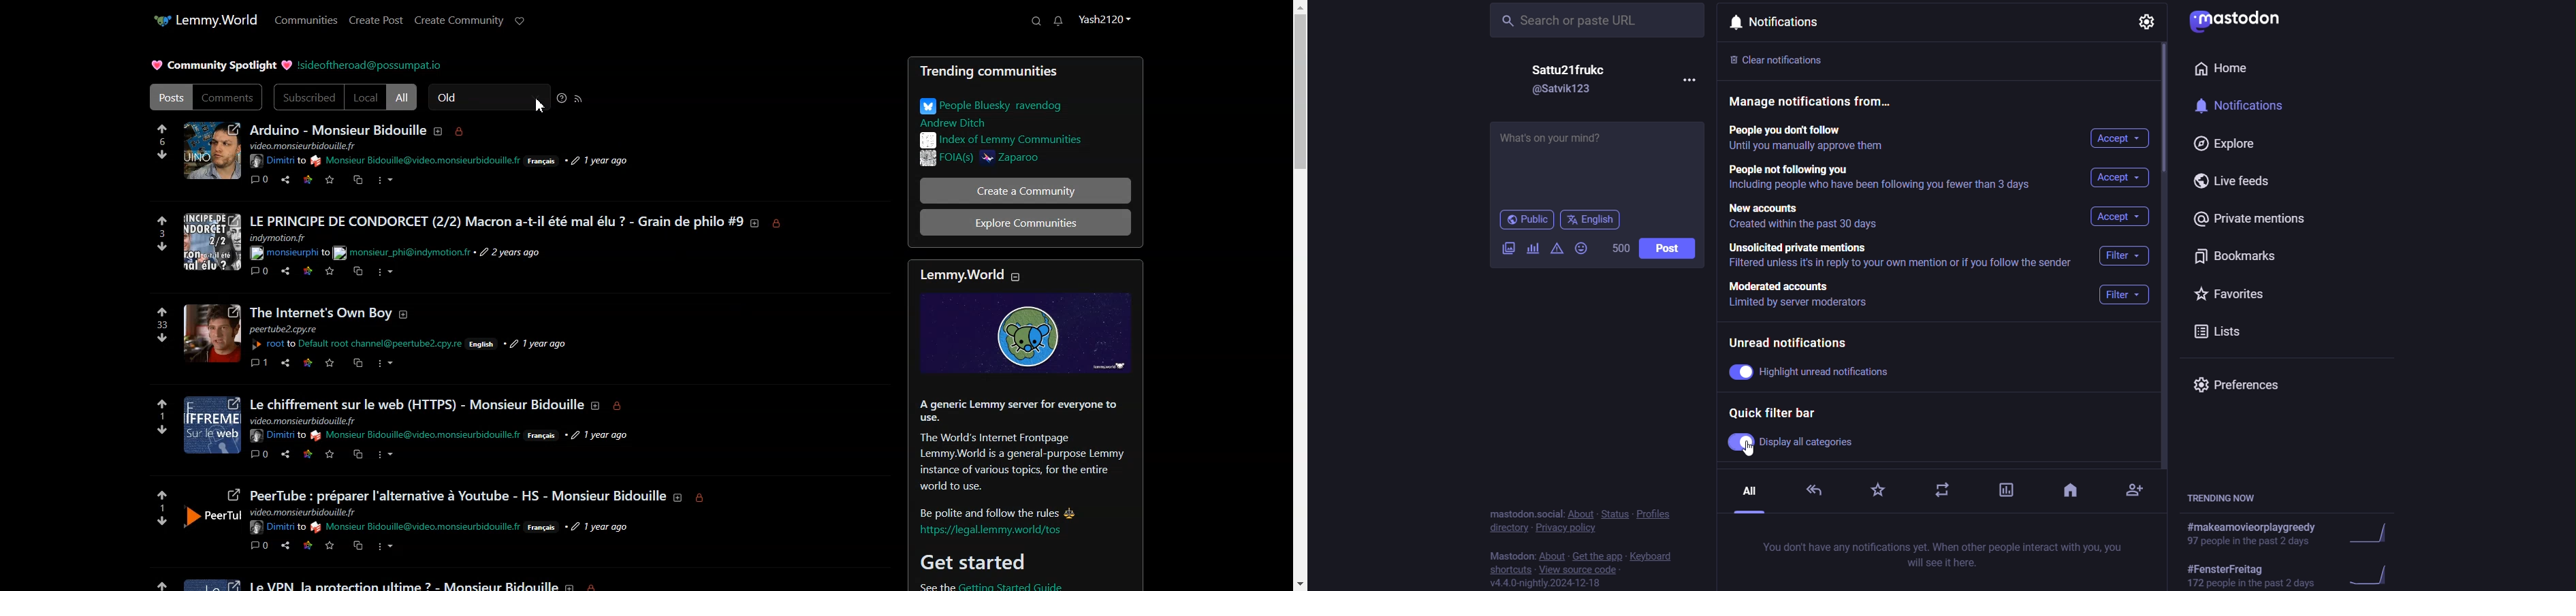  Describe the element at coordinates (2229, 497) in the screenshot. I see `trending now` at that location.